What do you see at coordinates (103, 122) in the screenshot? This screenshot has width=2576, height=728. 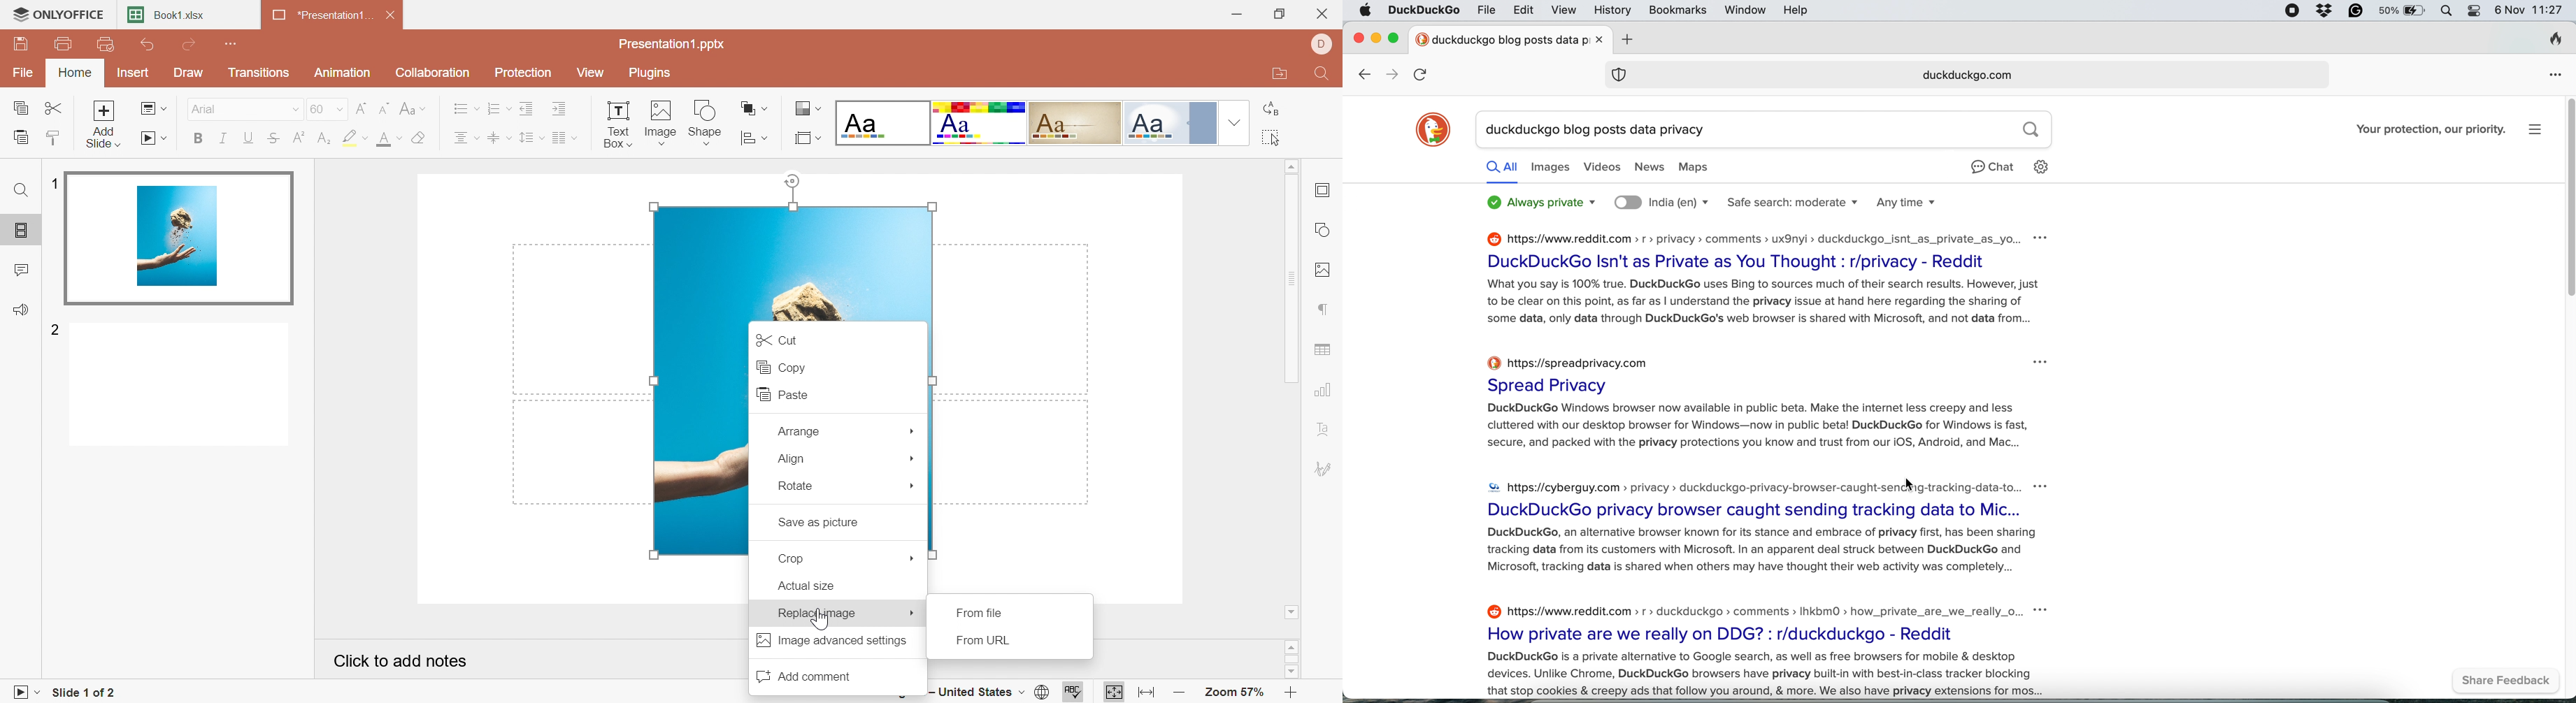 I see `Add slide` at bounding box center [103, 122].